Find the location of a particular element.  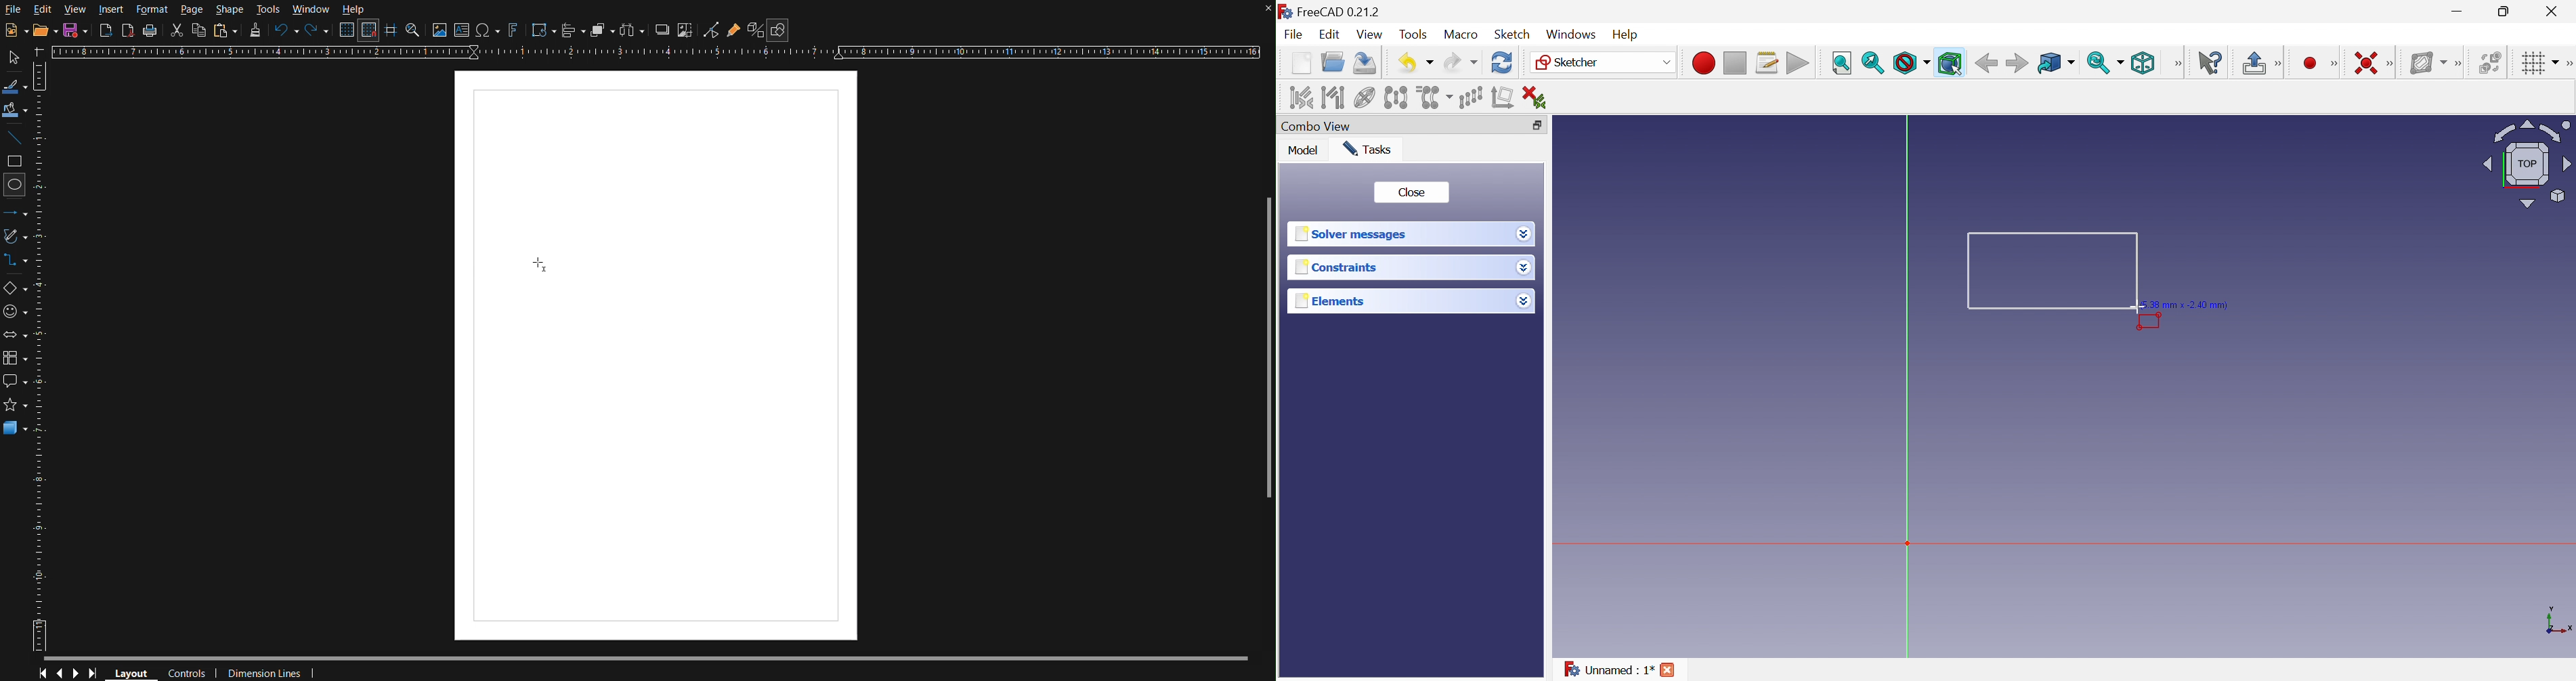

Fontworks is located at coordinates (513, 31).